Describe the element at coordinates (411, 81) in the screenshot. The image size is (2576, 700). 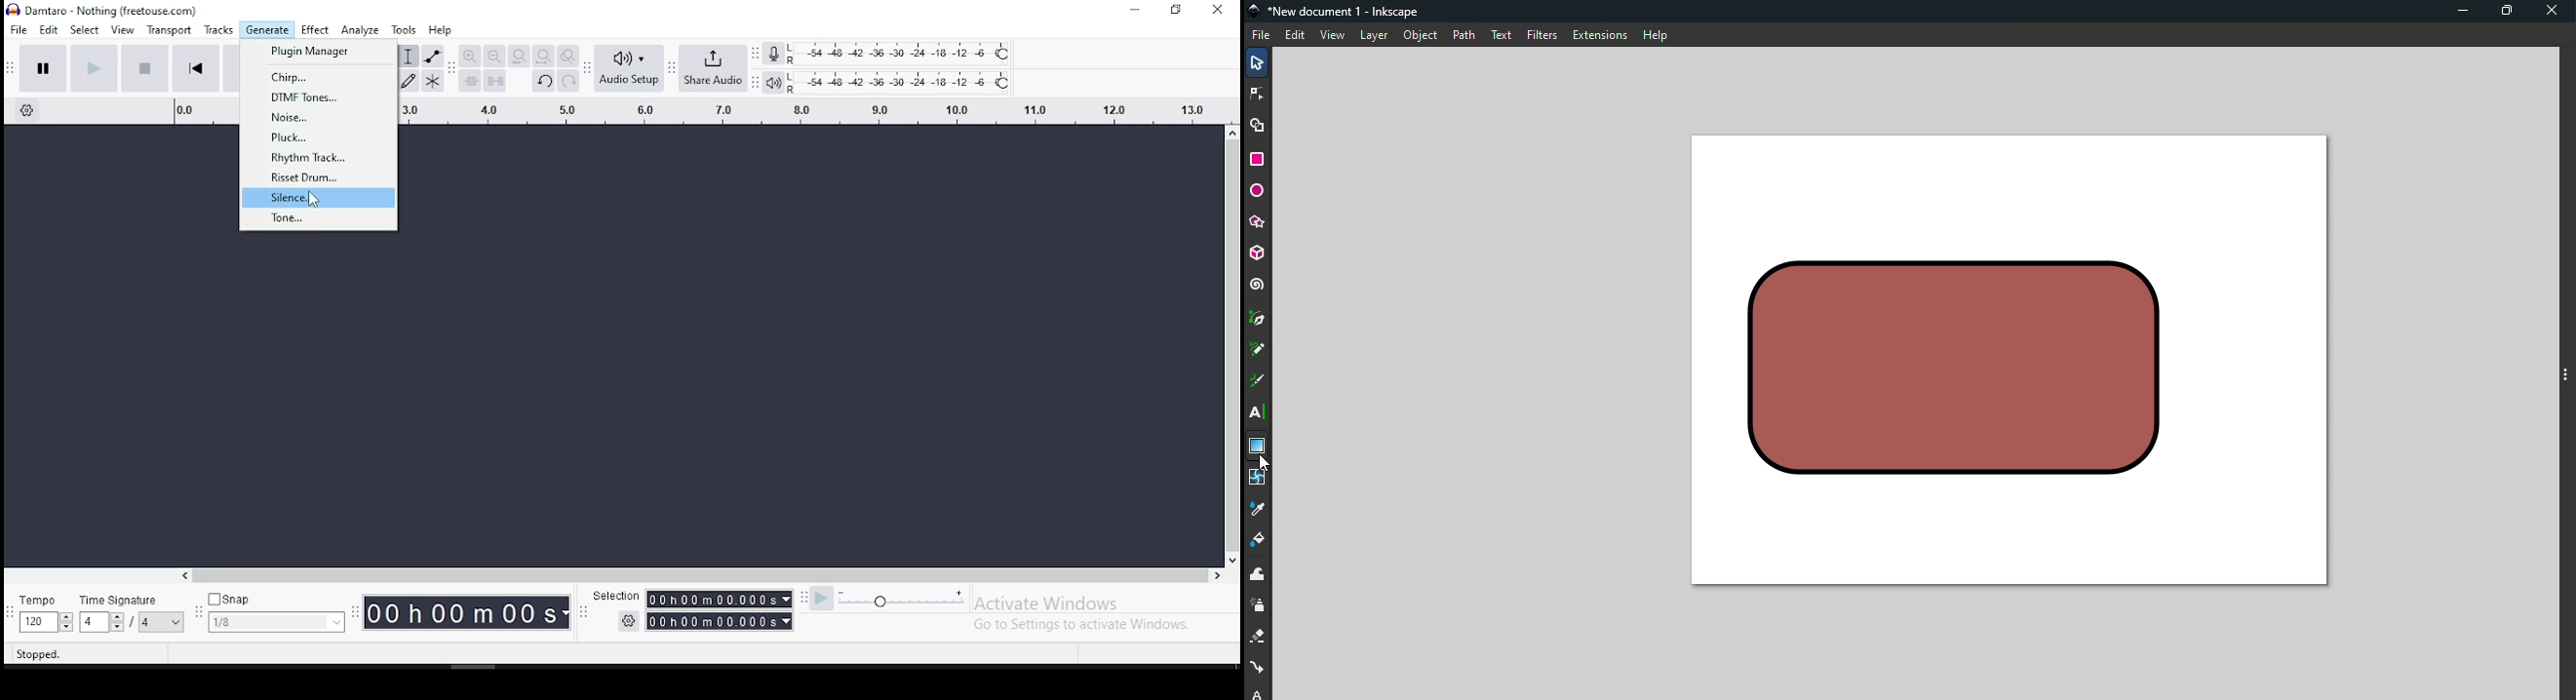
I see `draw tool` at that location.